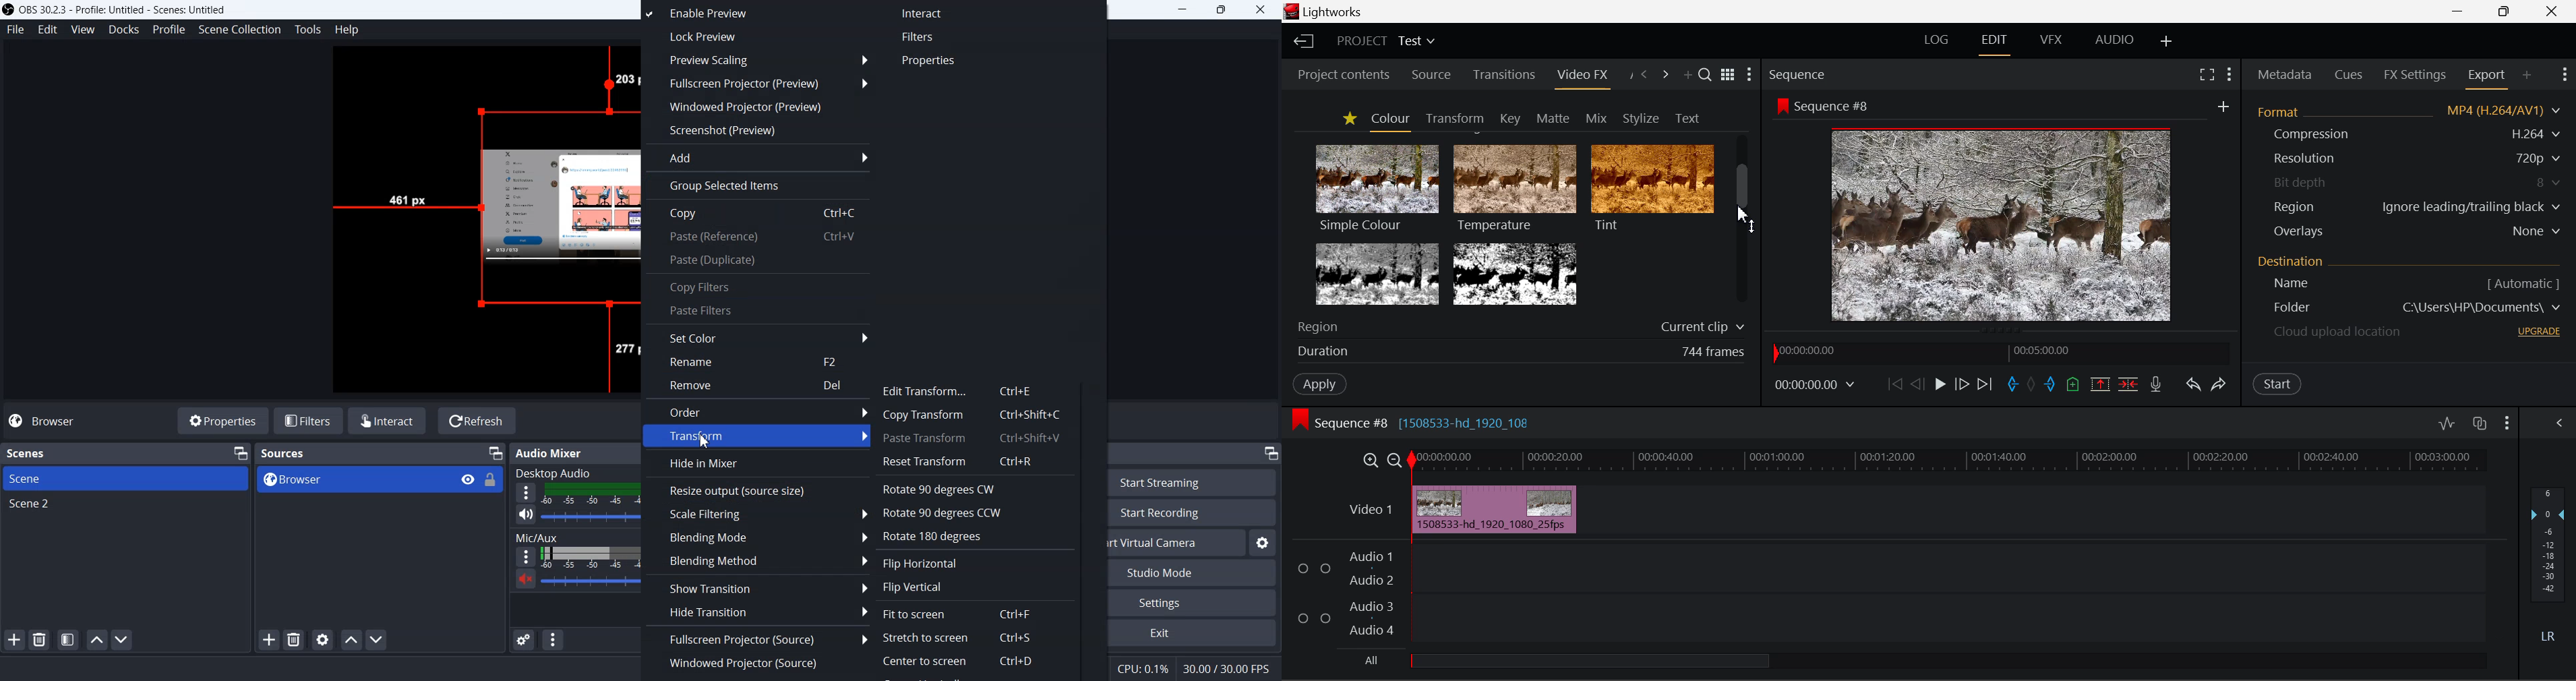  Describe the element at coordinates (2540, 158) in the screenshot. I see `720p ` at that location.